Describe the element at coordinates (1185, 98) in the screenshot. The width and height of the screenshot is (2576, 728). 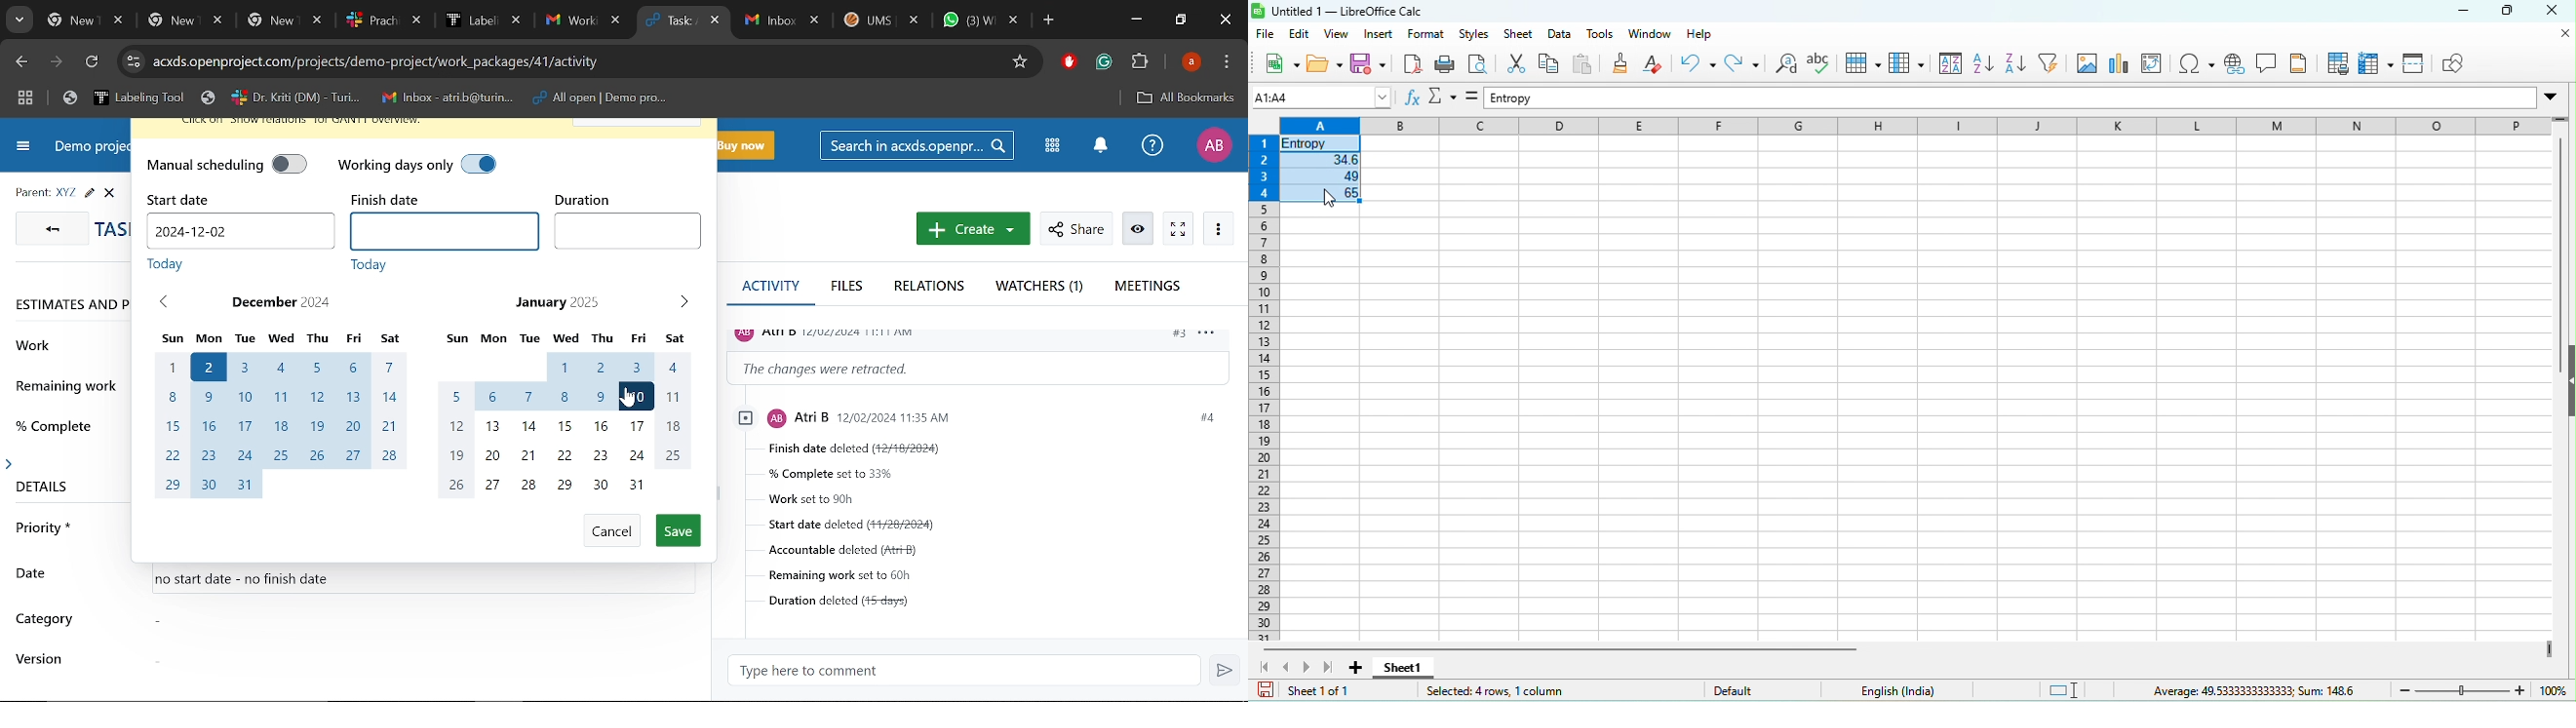
I see `All bookmarks` at that location.